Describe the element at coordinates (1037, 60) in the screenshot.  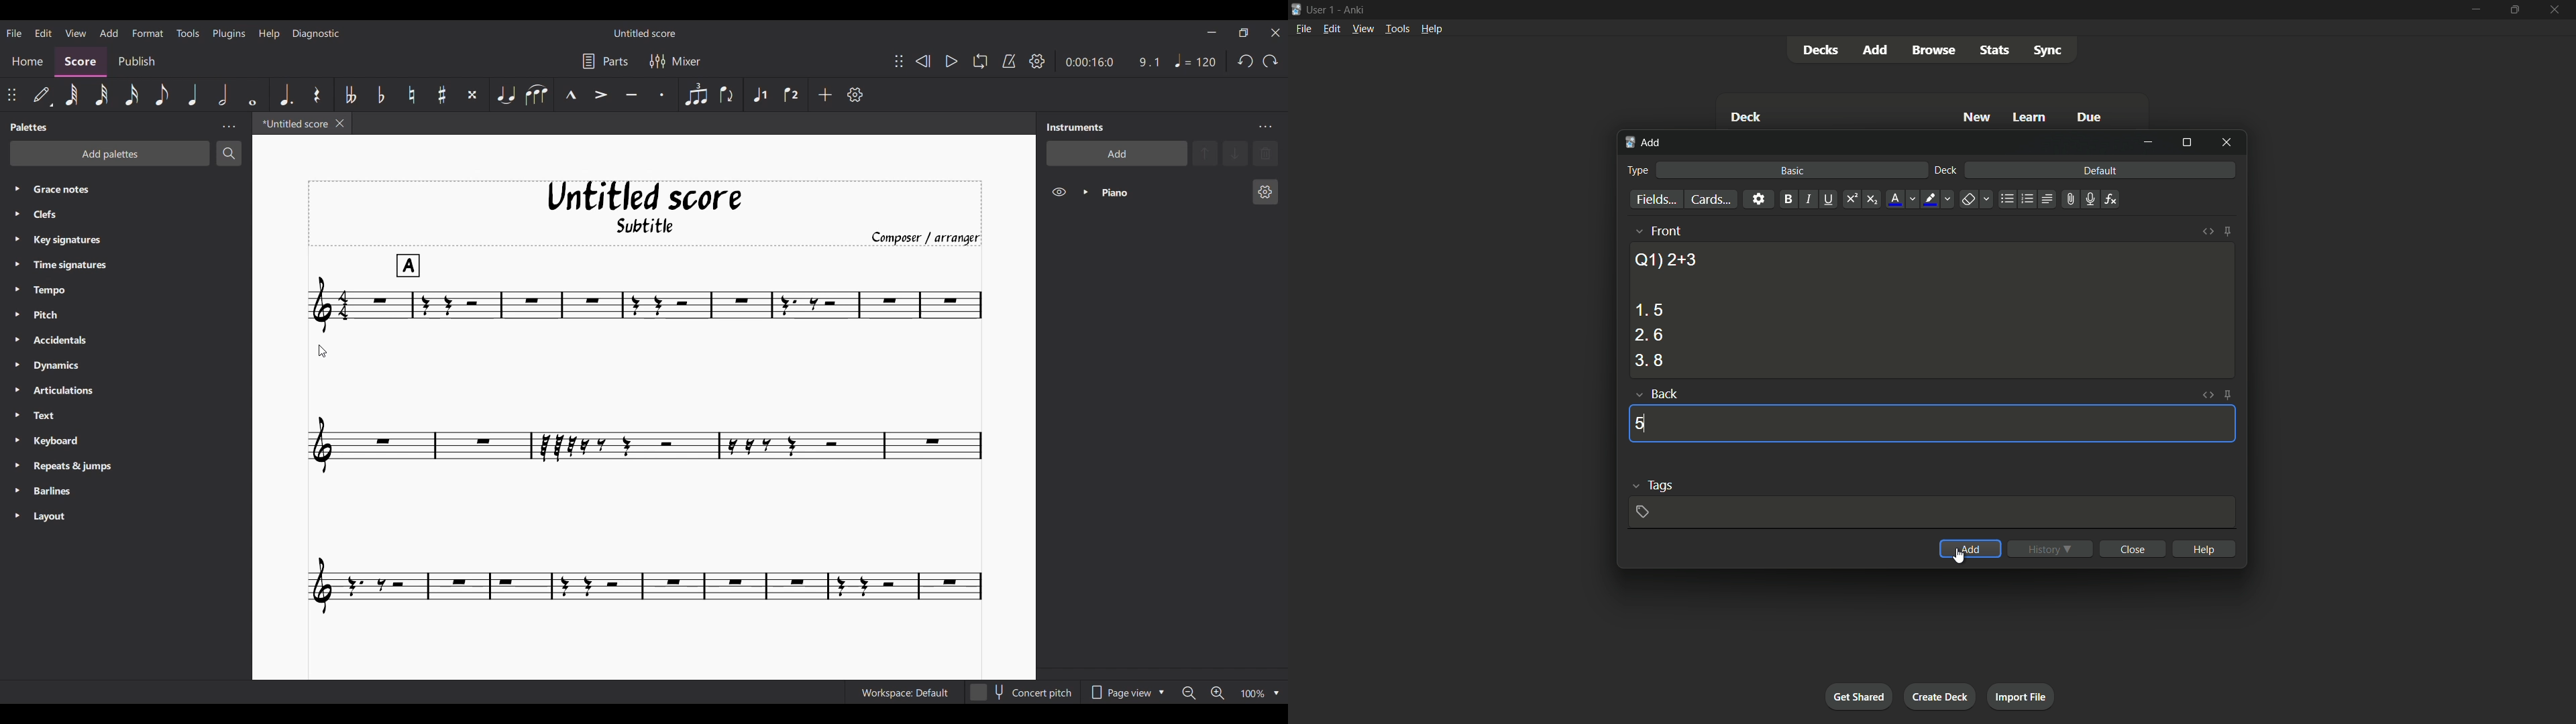
I see `Playback settings` at that location.